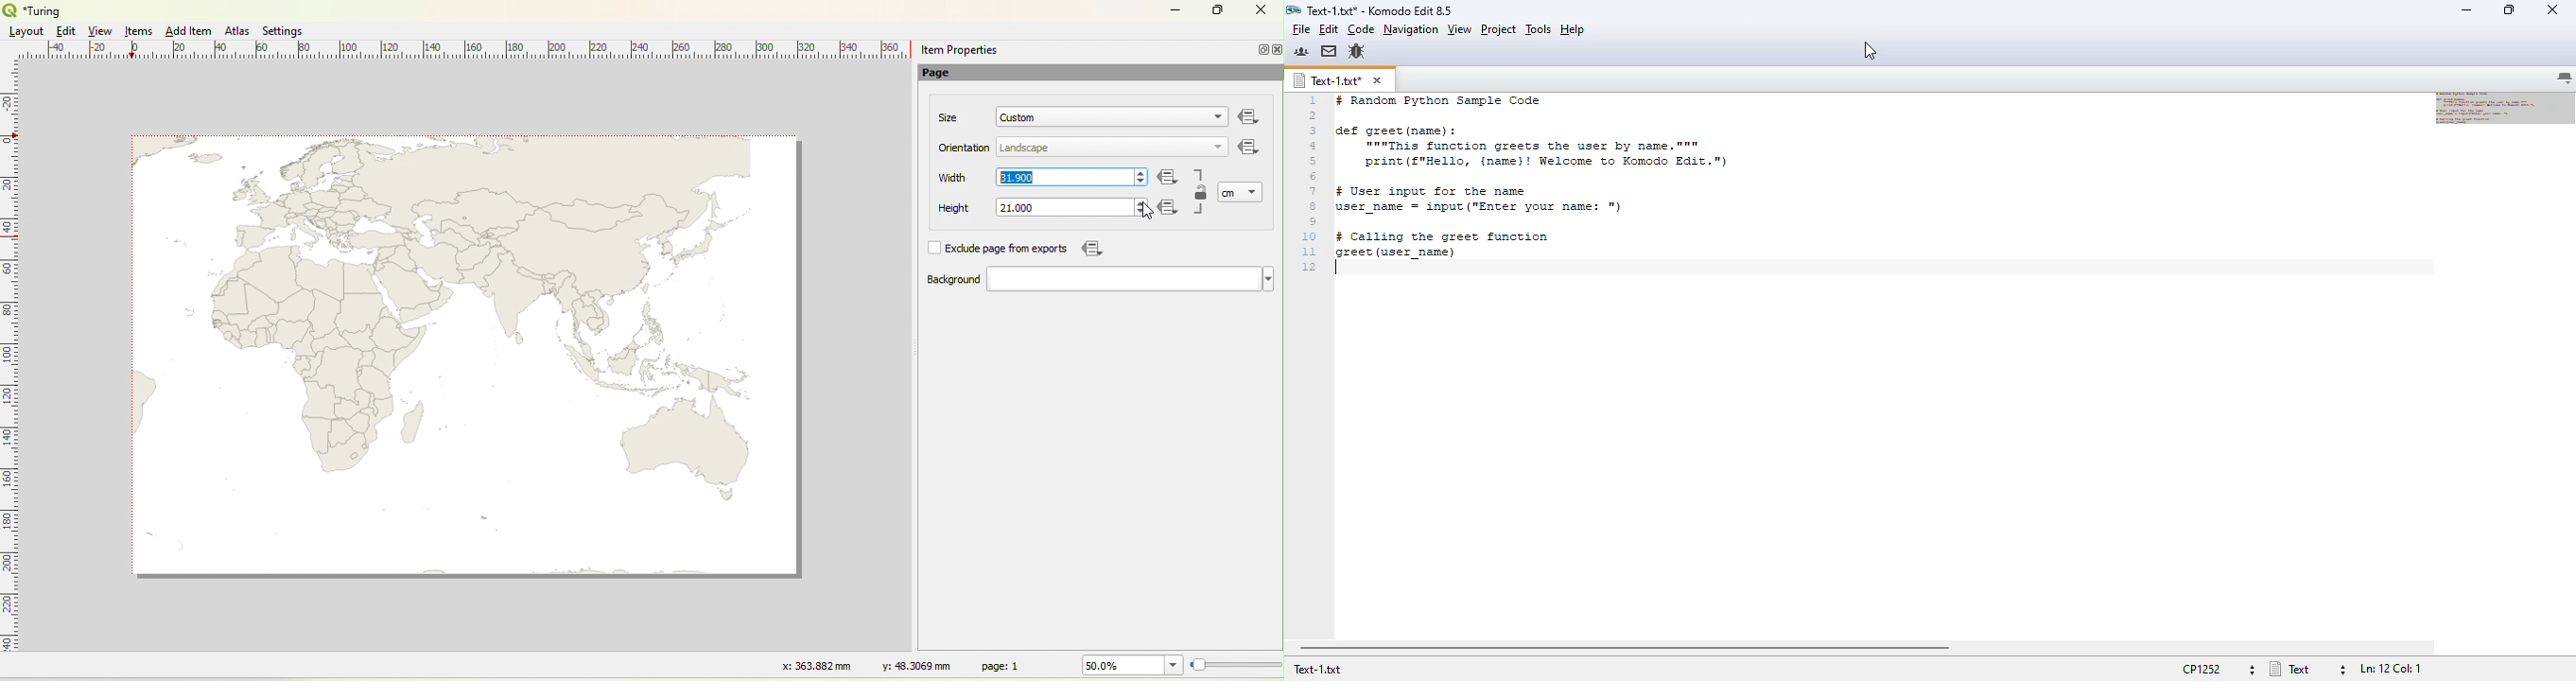 The width and height of the screenshot is (2576, 700). What do you see at coordinates (237, 30) in the screenshot?
I see `Atlas` at bounding box center [237, 30].